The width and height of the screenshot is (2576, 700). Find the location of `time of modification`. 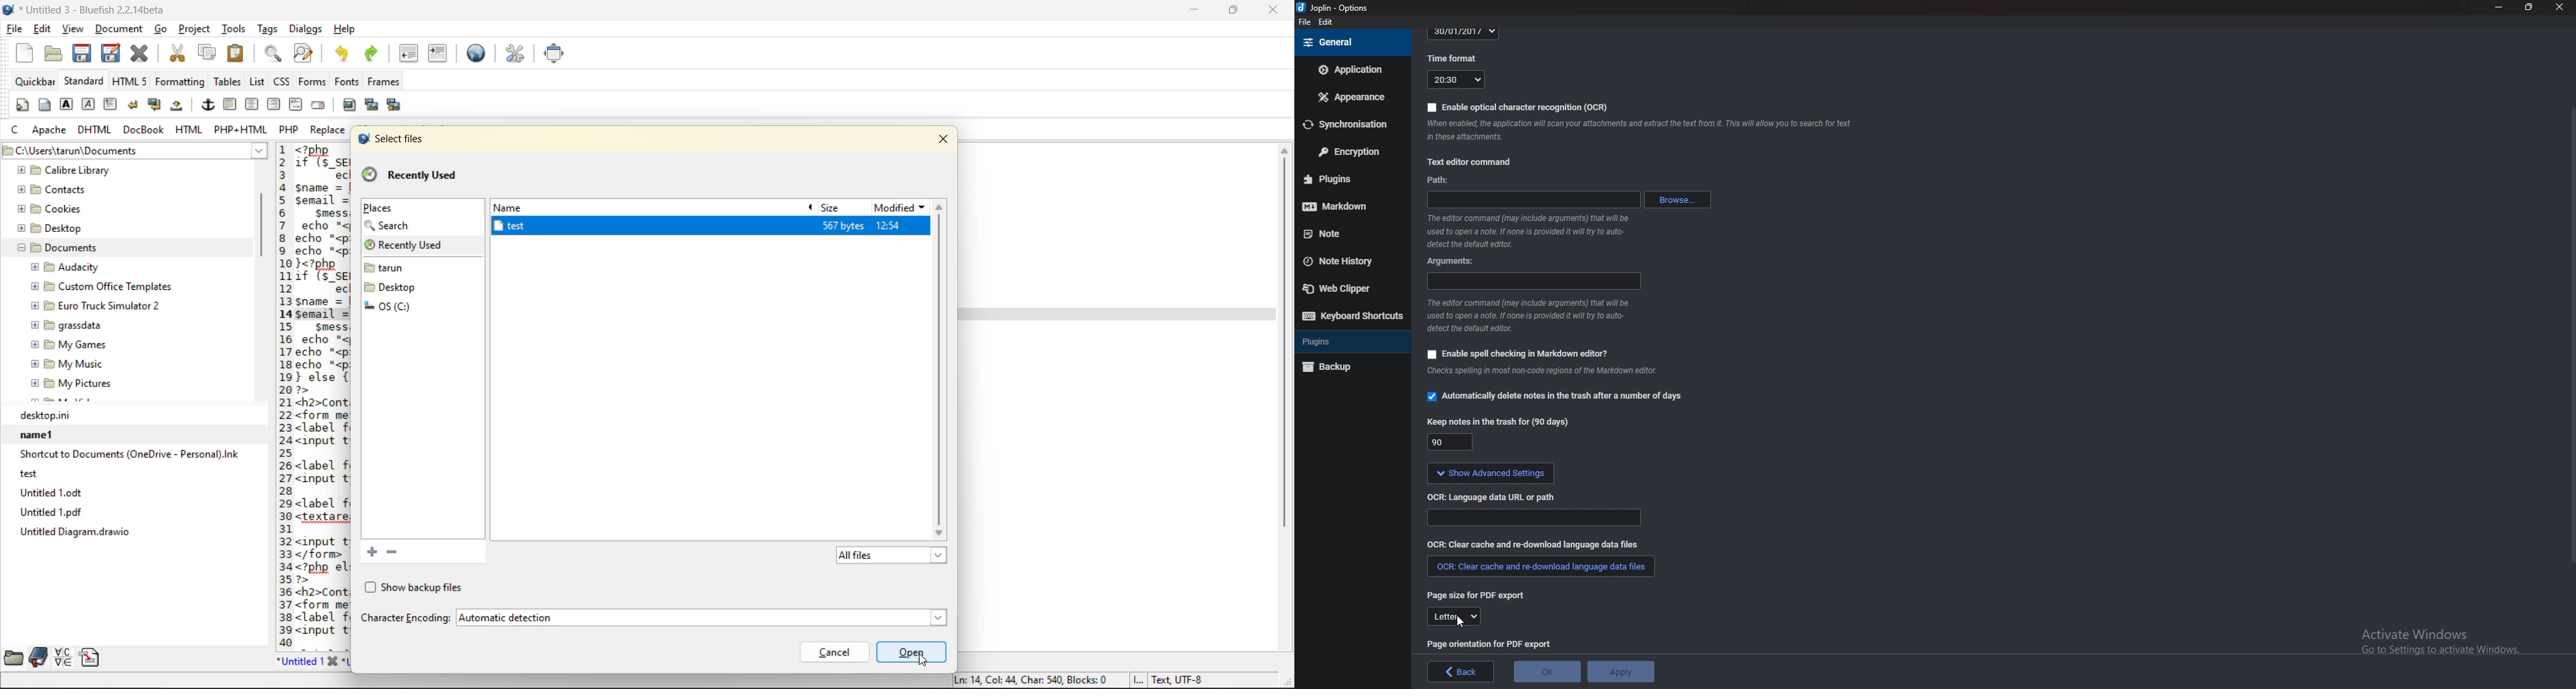

time of modification is located at coordinates (901, 227).